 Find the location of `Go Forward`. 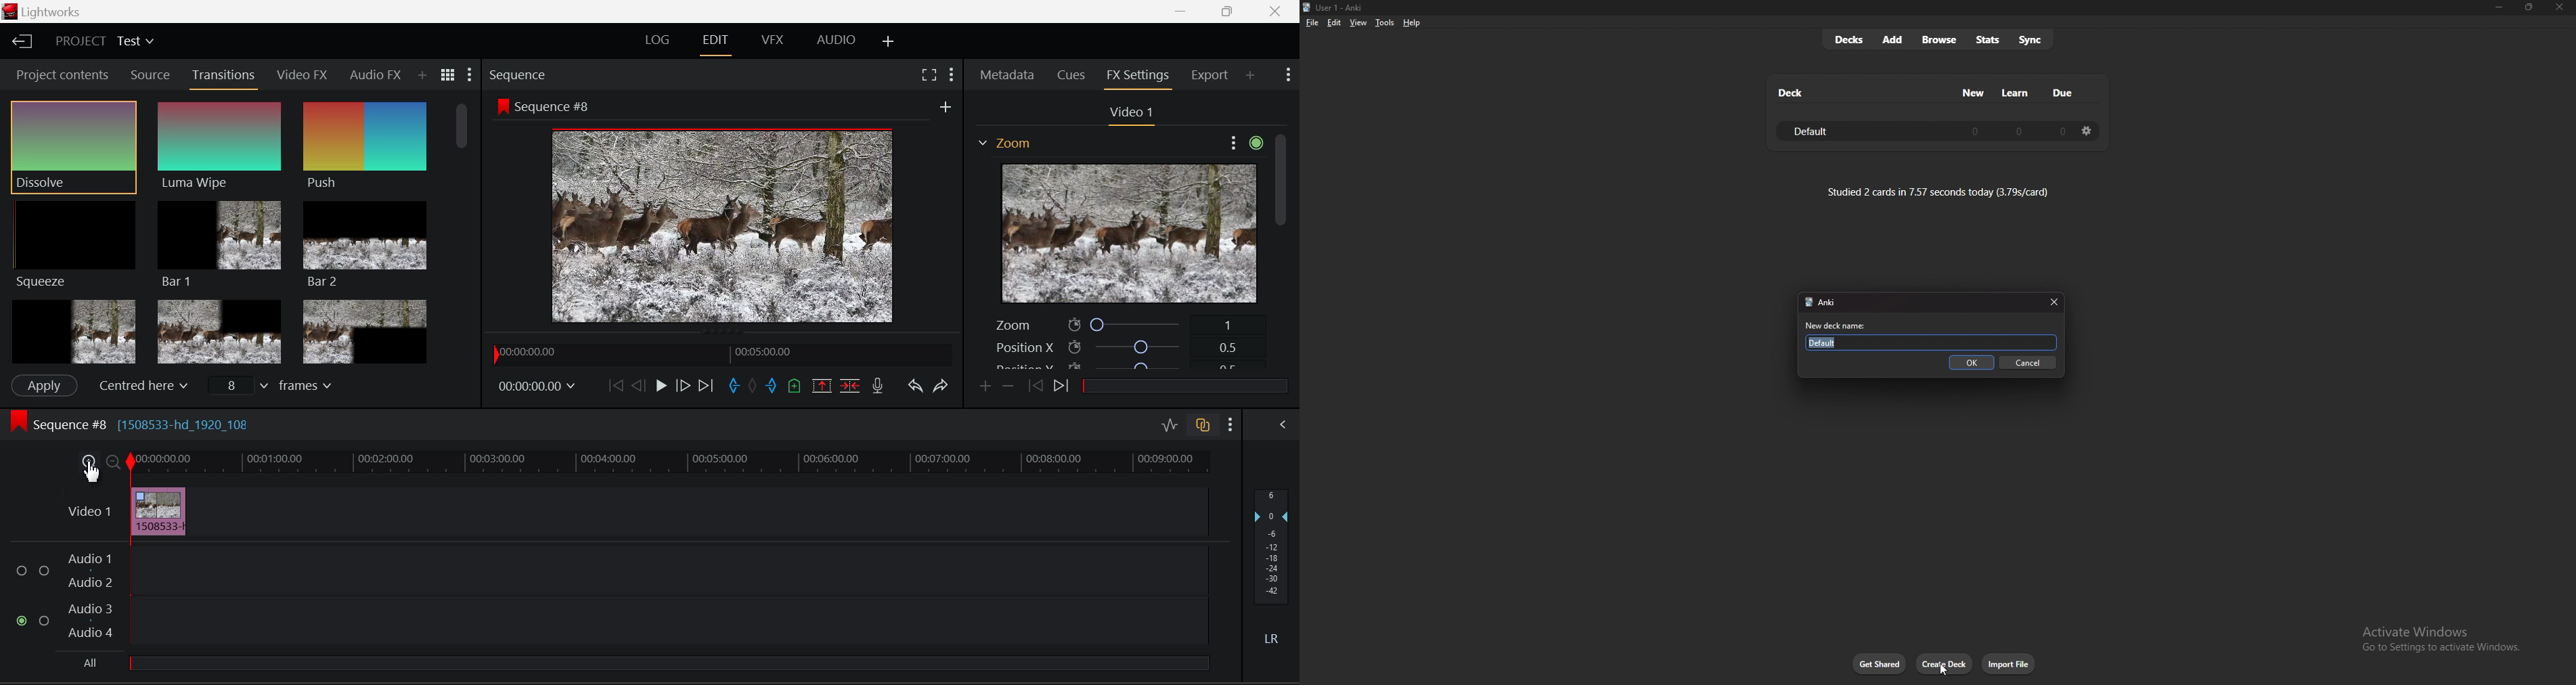

Go Forward is located at coordinates (686, 388).